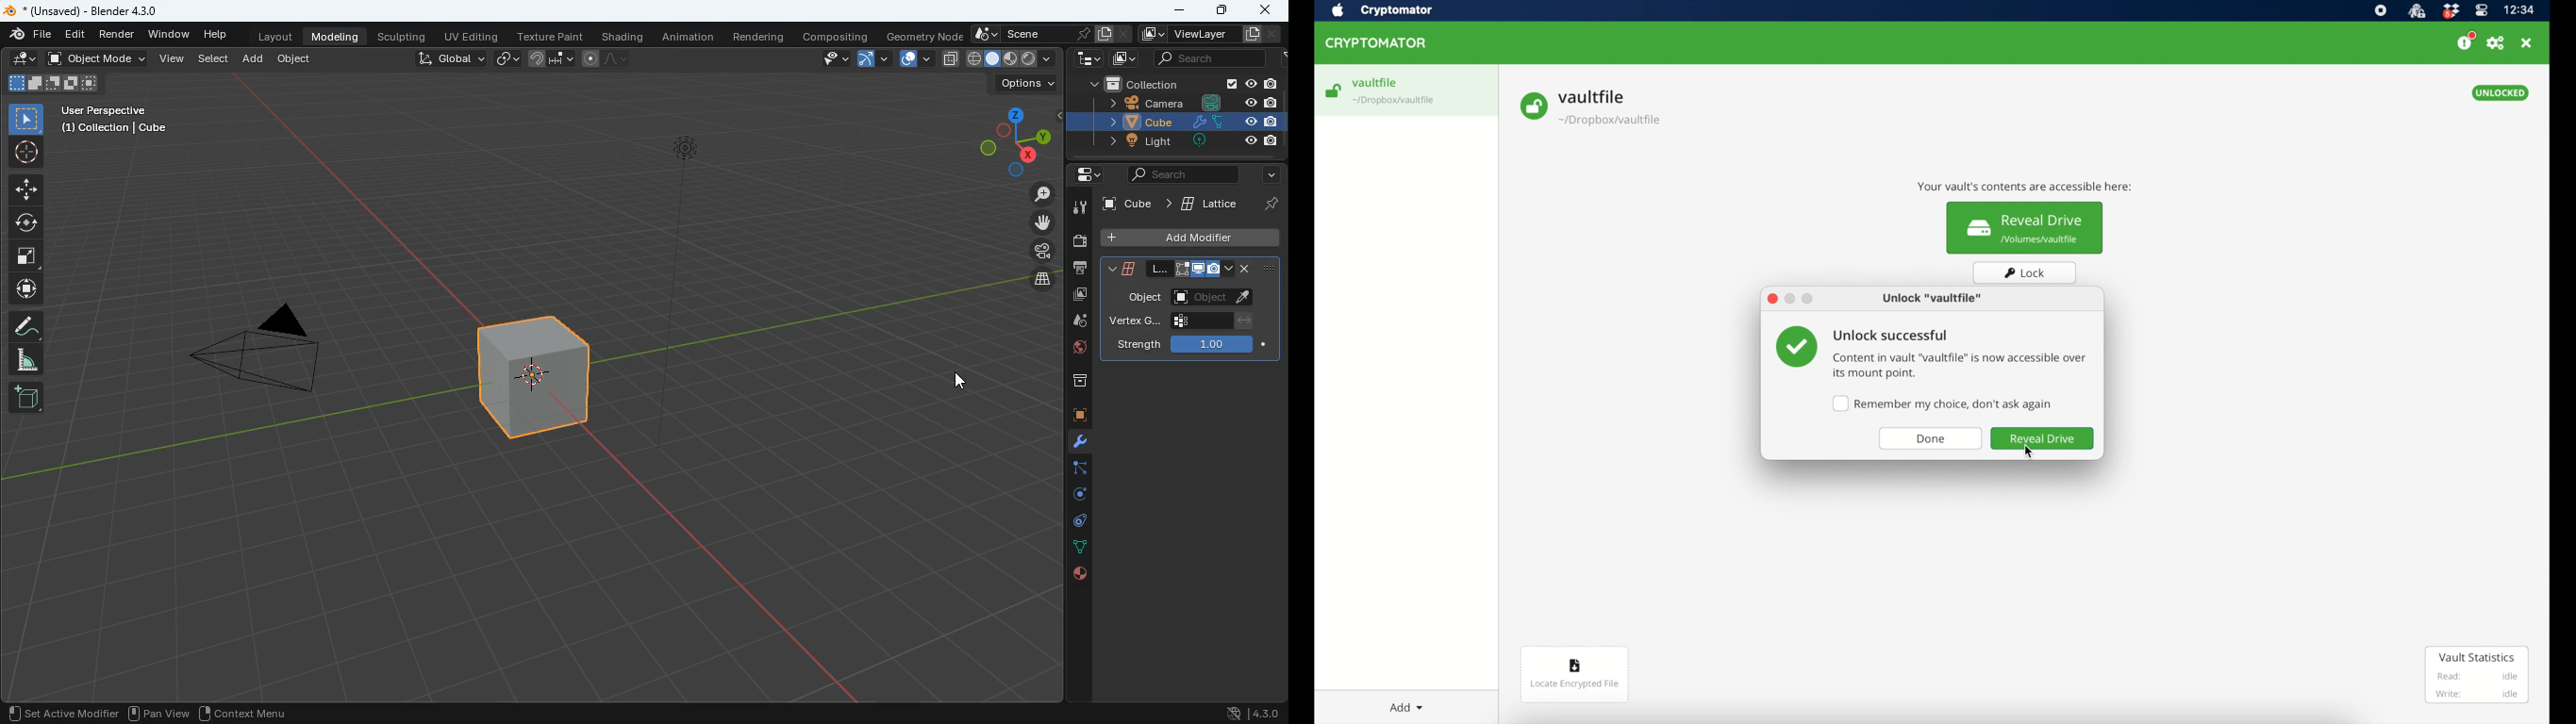 The width and height of the screenshot is (2576, 728). I want to click on select, so click(29, 117).